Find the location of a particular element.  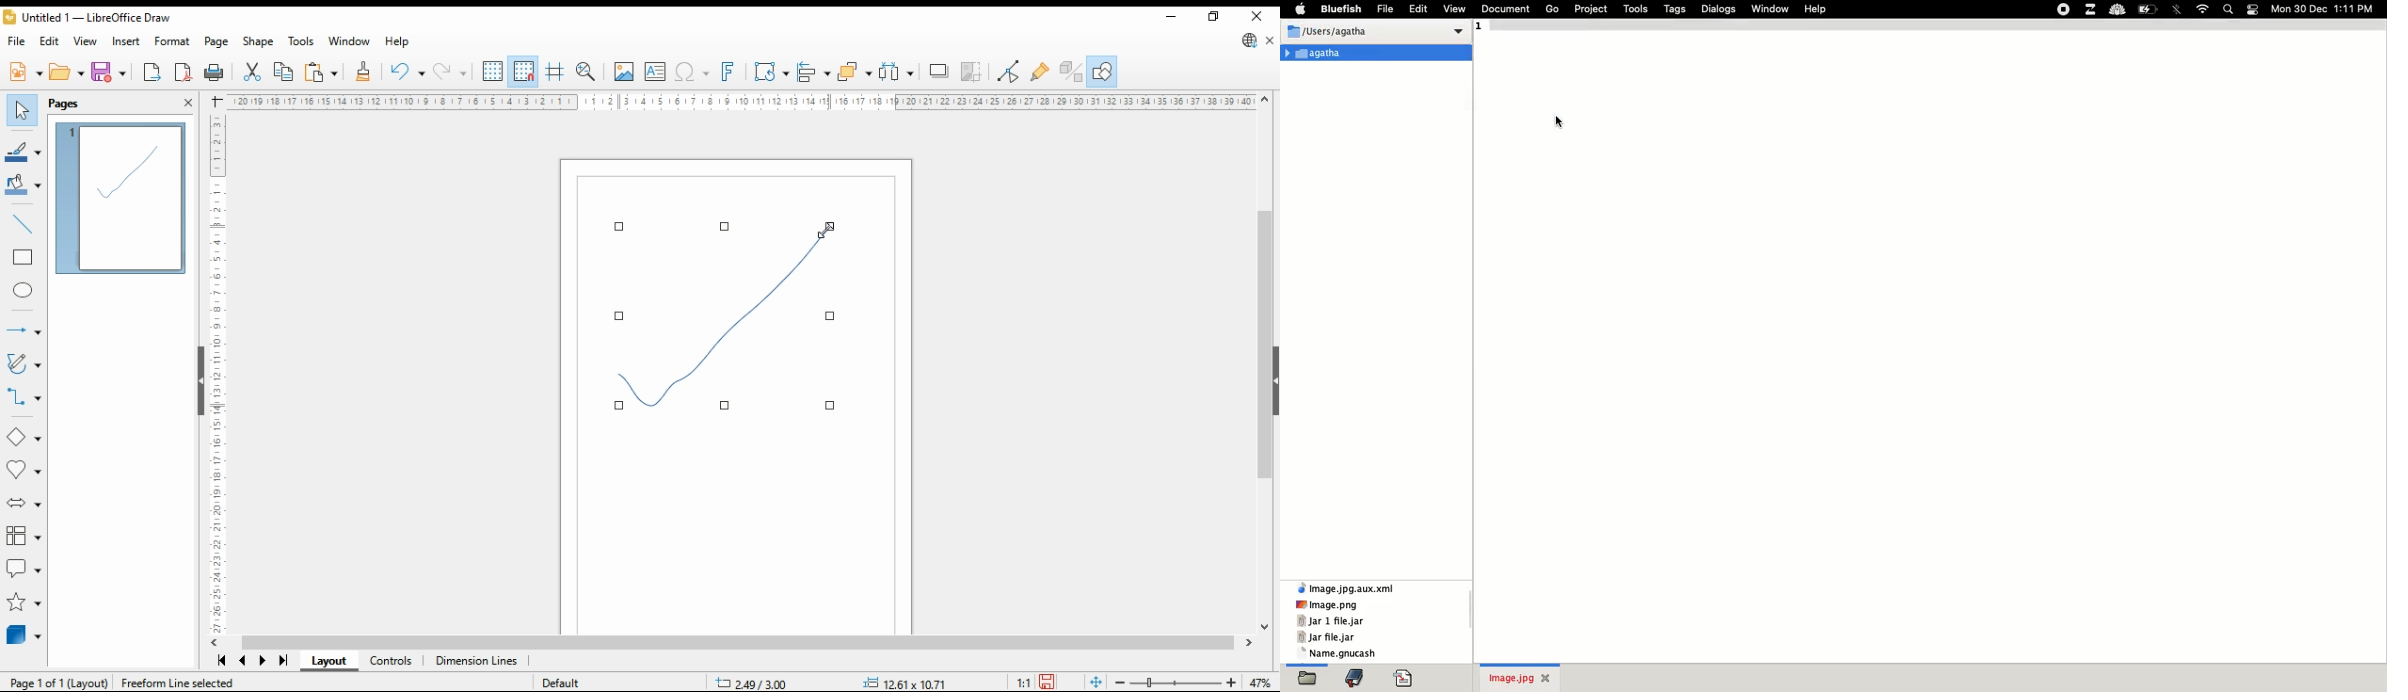

/user/agatha is located at coordinates (1332, 31).